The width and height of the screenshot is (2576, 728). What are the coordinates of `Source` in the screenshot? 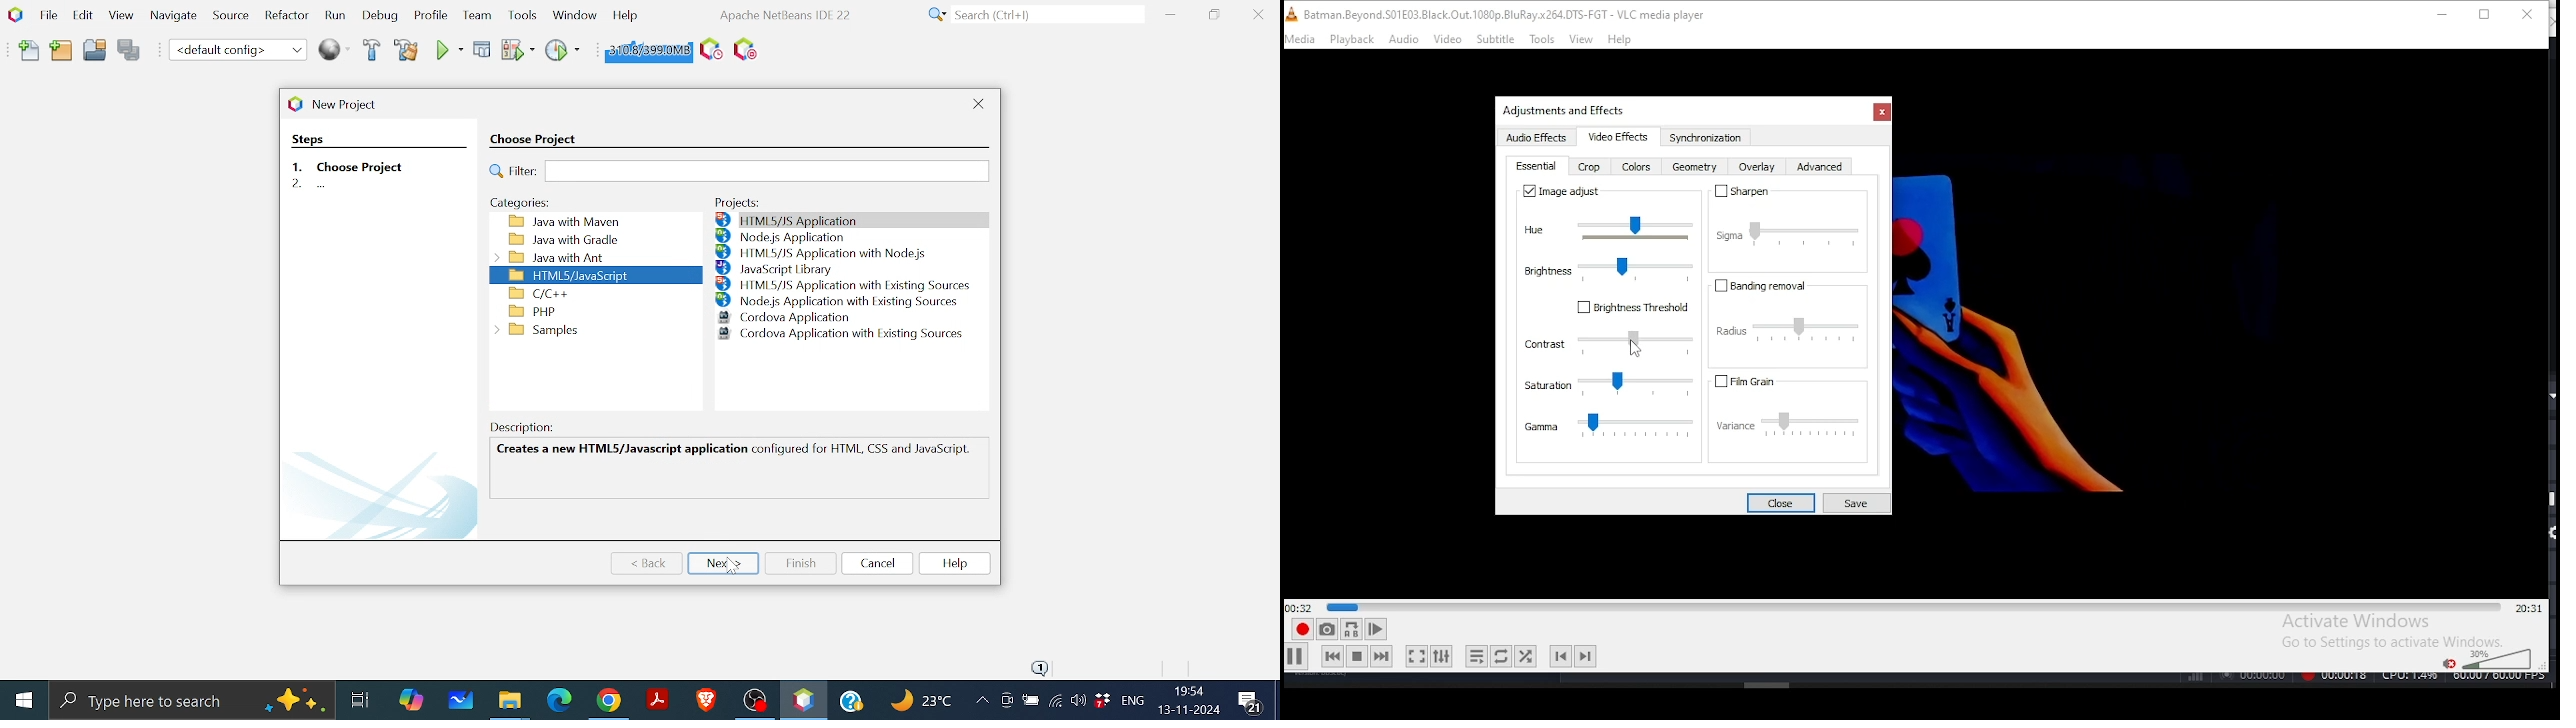 It's located at (228, 19).